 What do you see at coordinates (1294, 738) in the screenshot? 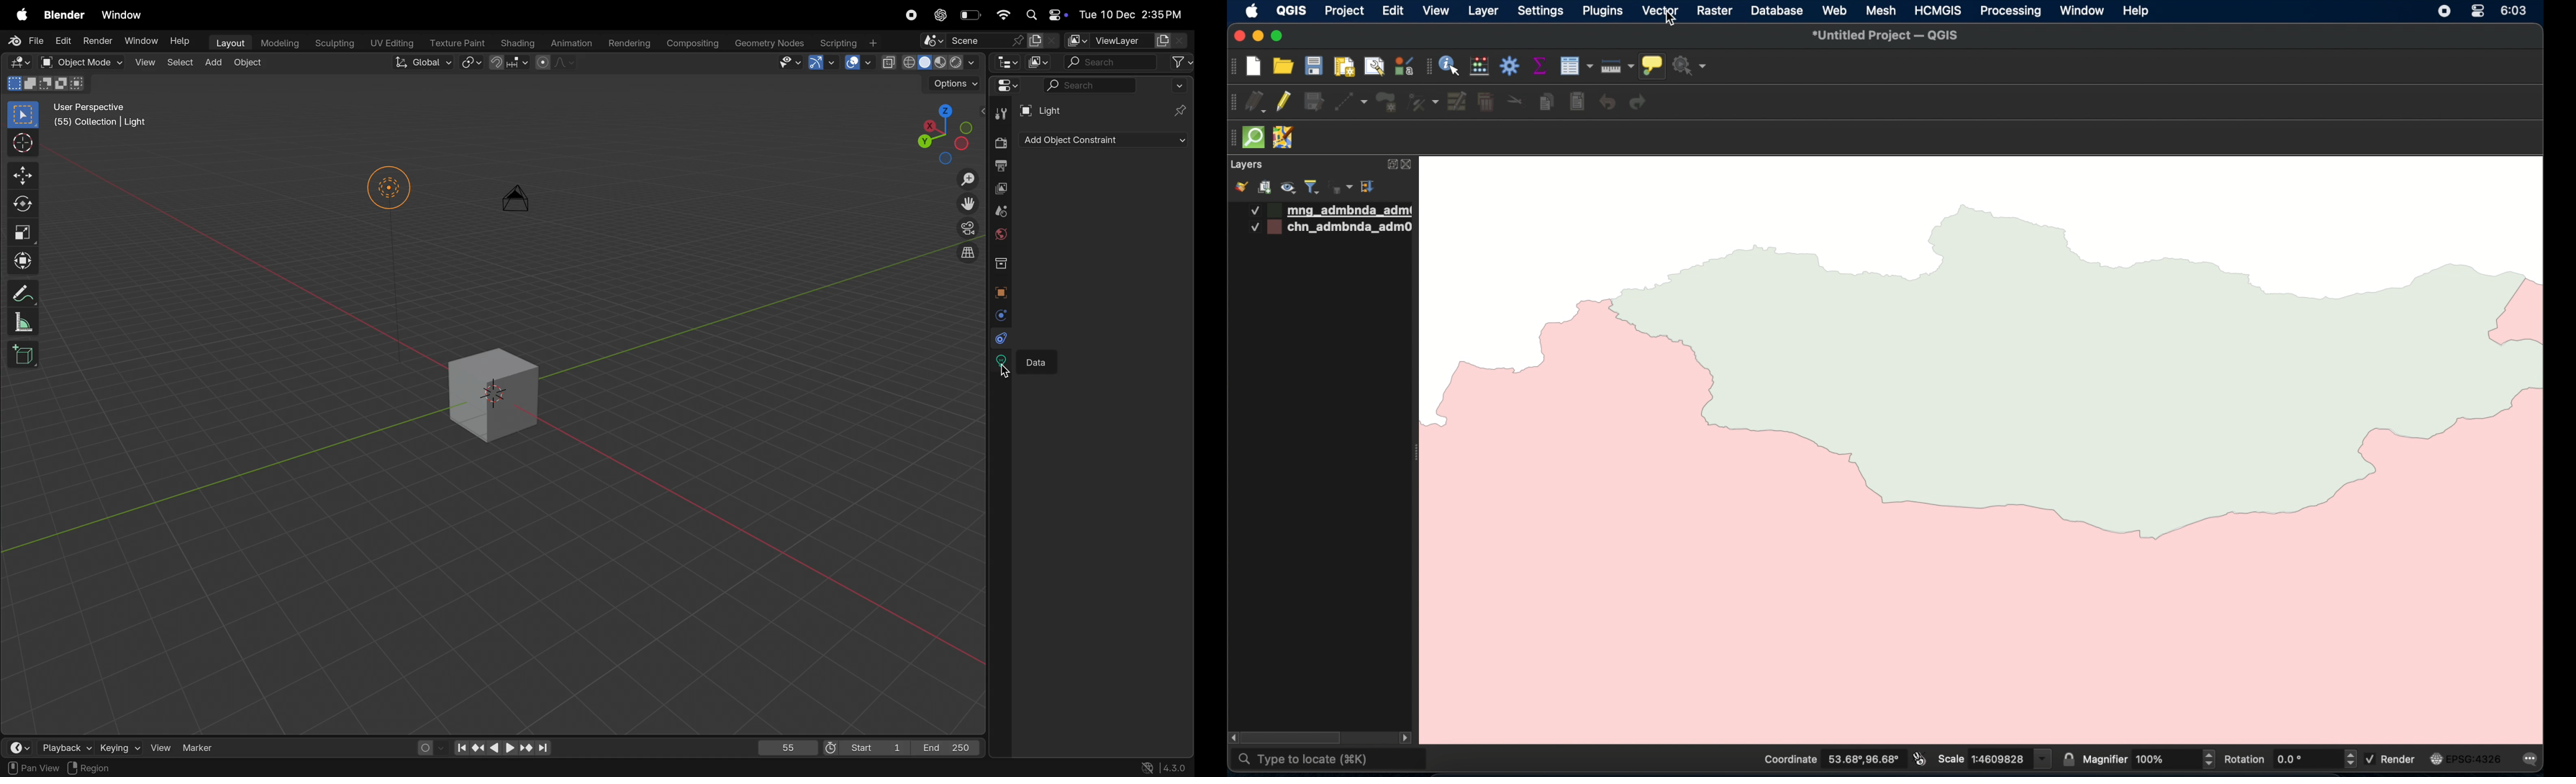
I see `scroll box` at bounding box center [1294, 738].